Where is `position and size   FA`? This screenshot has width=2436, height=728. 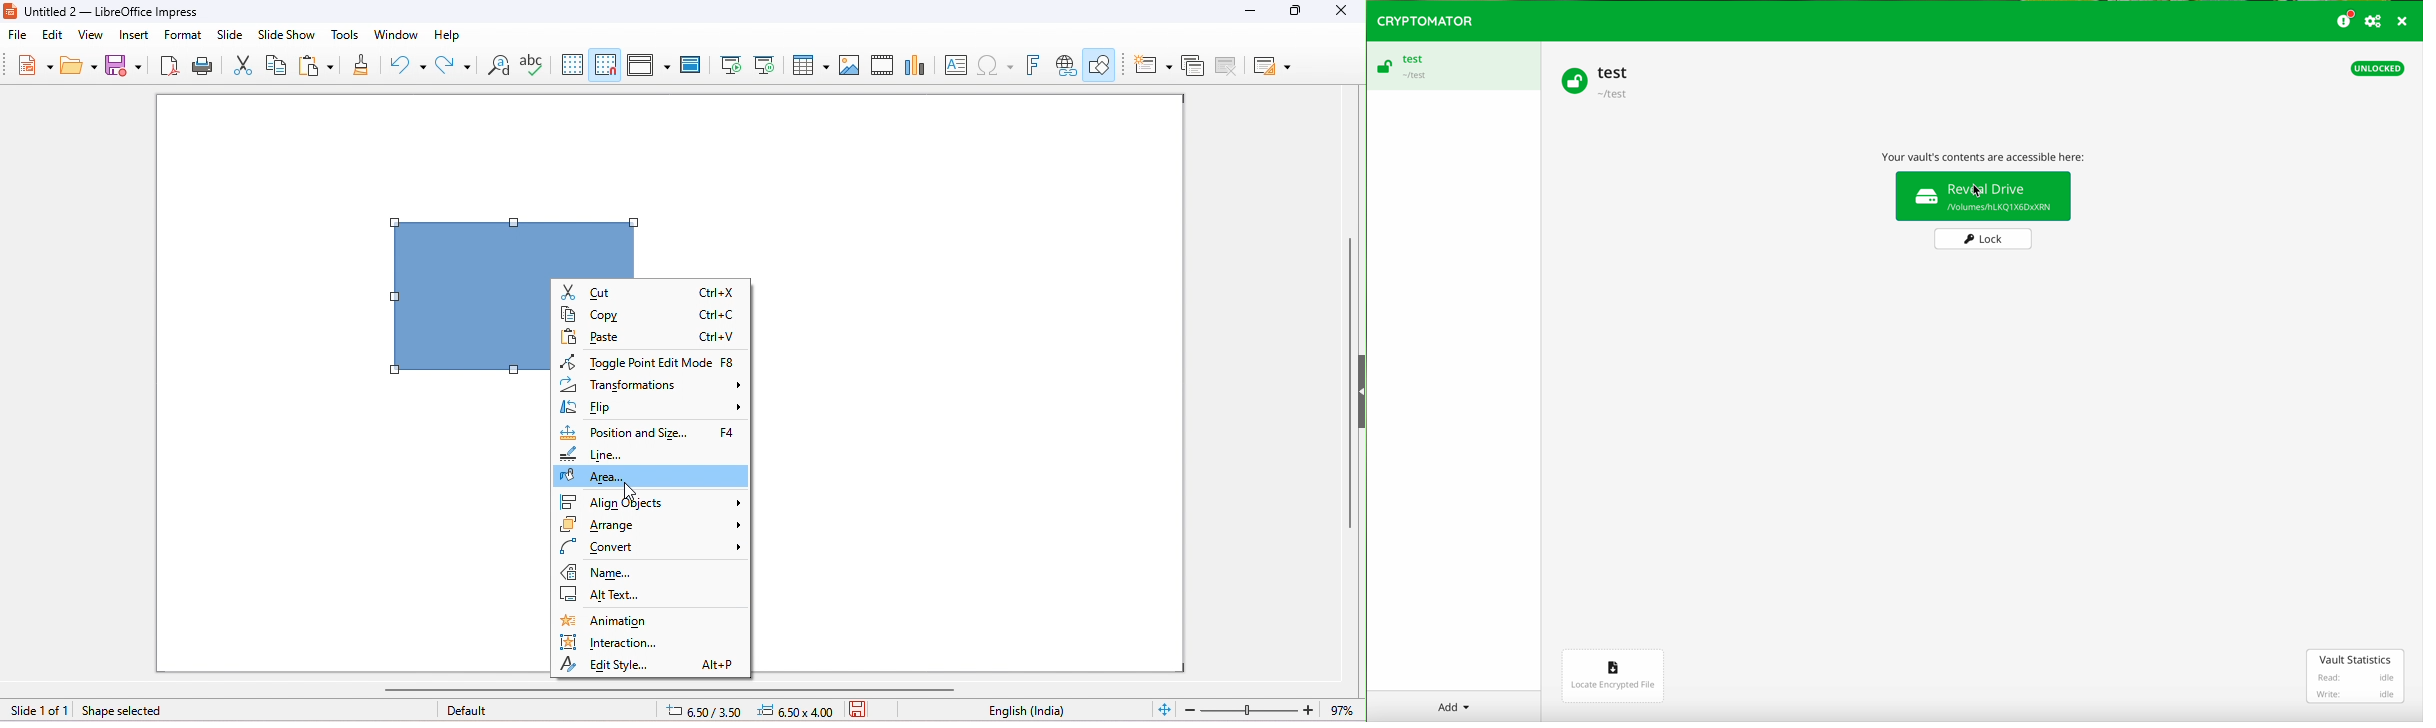
position and size   FA is located at coordinates (649, 432).